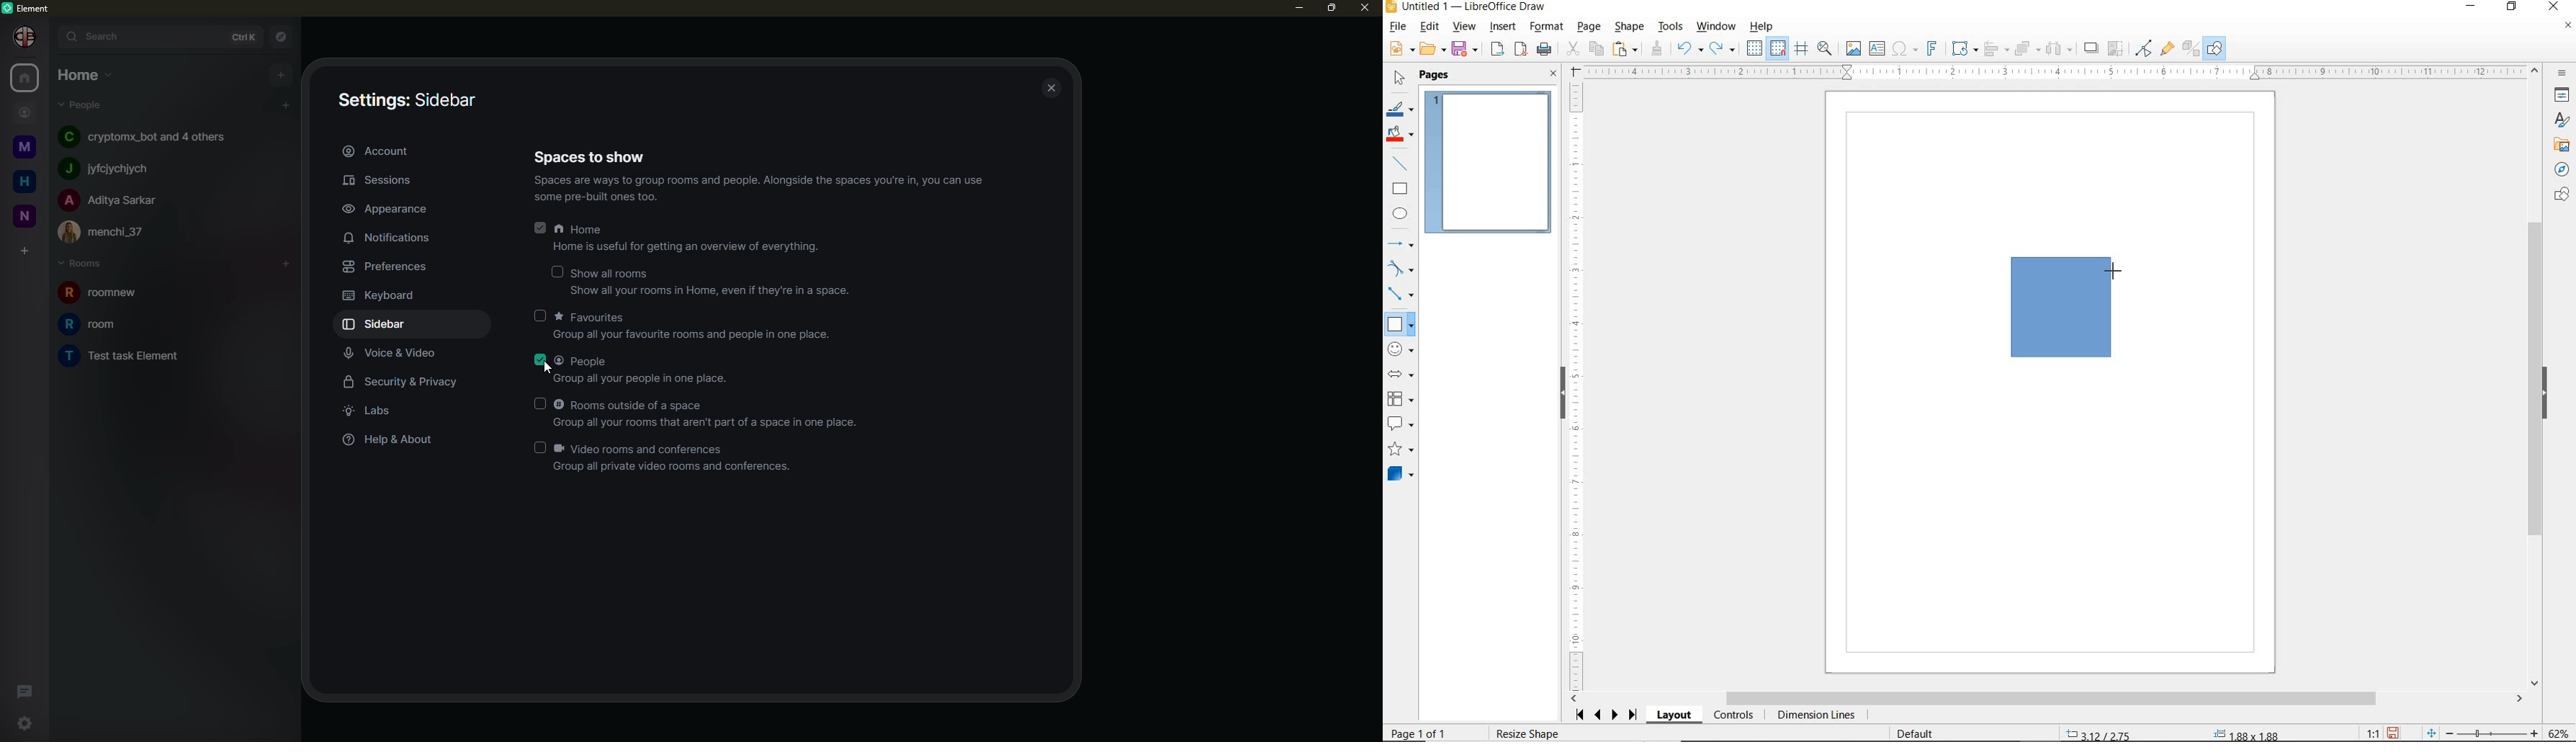 The height and width of the screenshot is (756, 2576). Describe the element at coordinates (406, 381) in the screenshot. I see `security & privacy` at that location.